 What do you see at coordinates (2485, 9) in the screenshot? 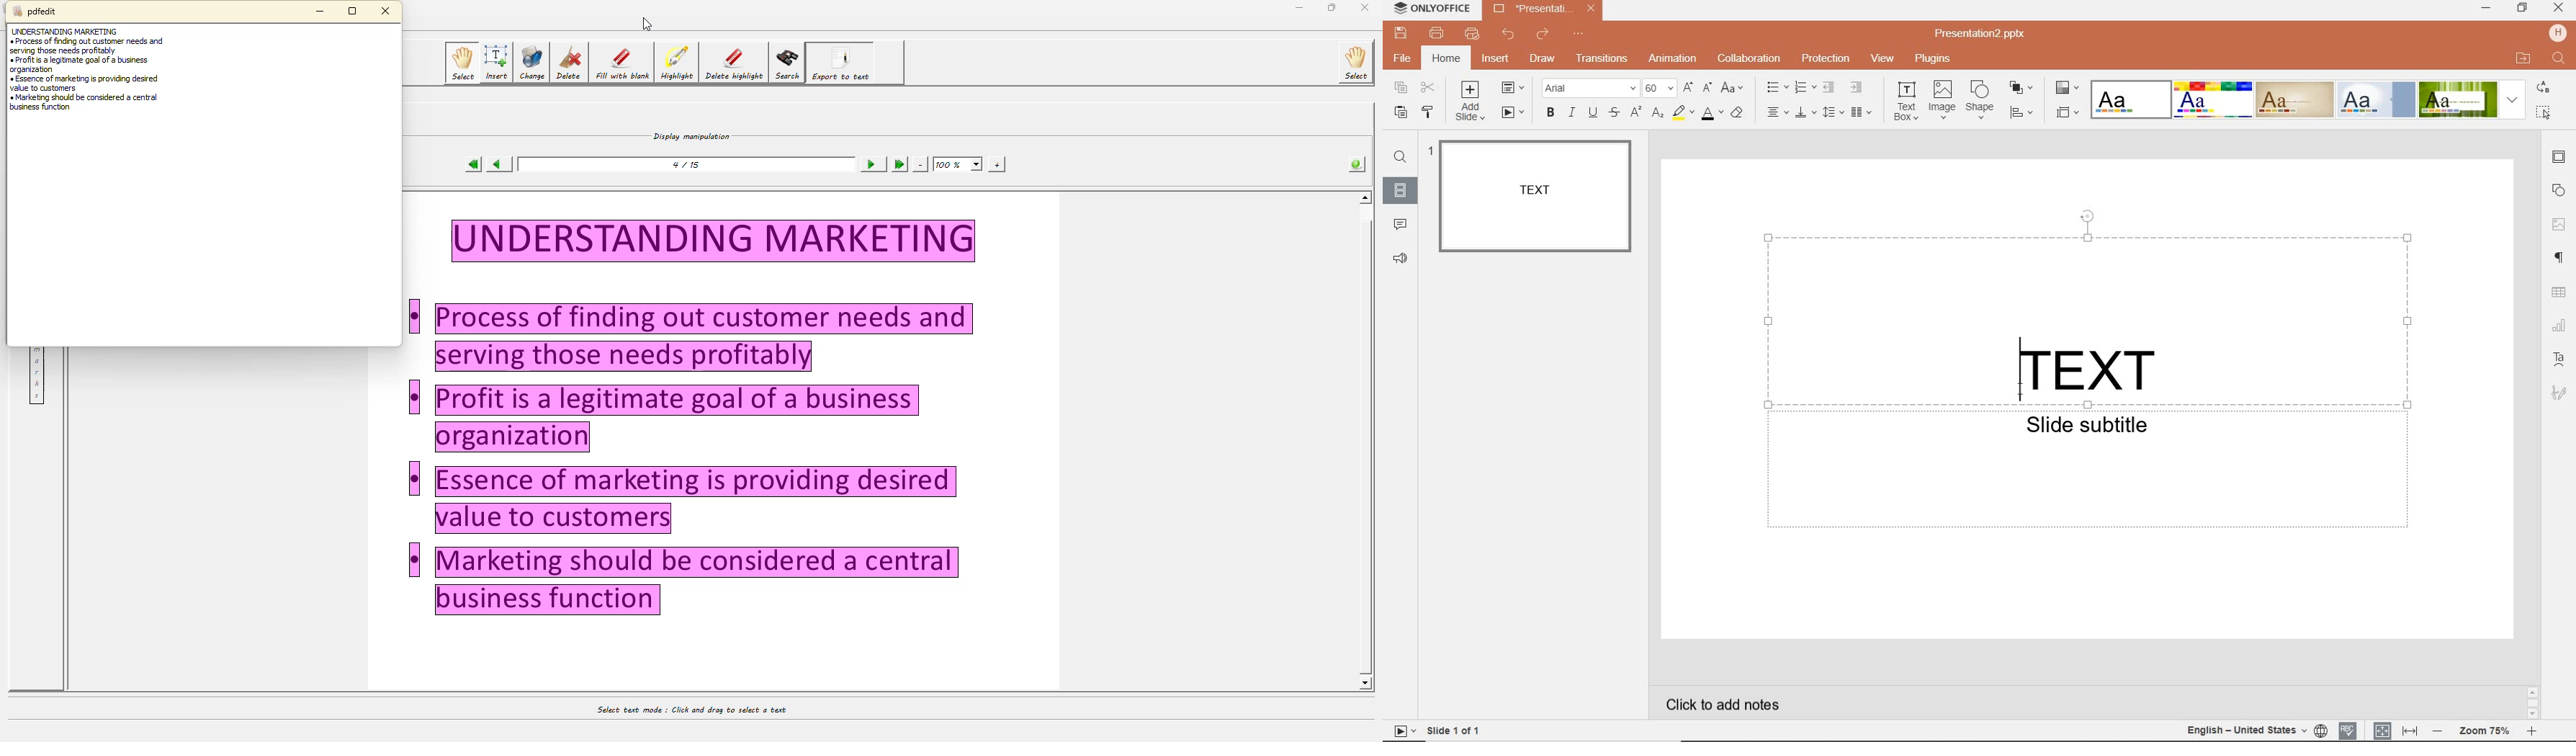
I see `minimize` at bounding box center [2485, 9].